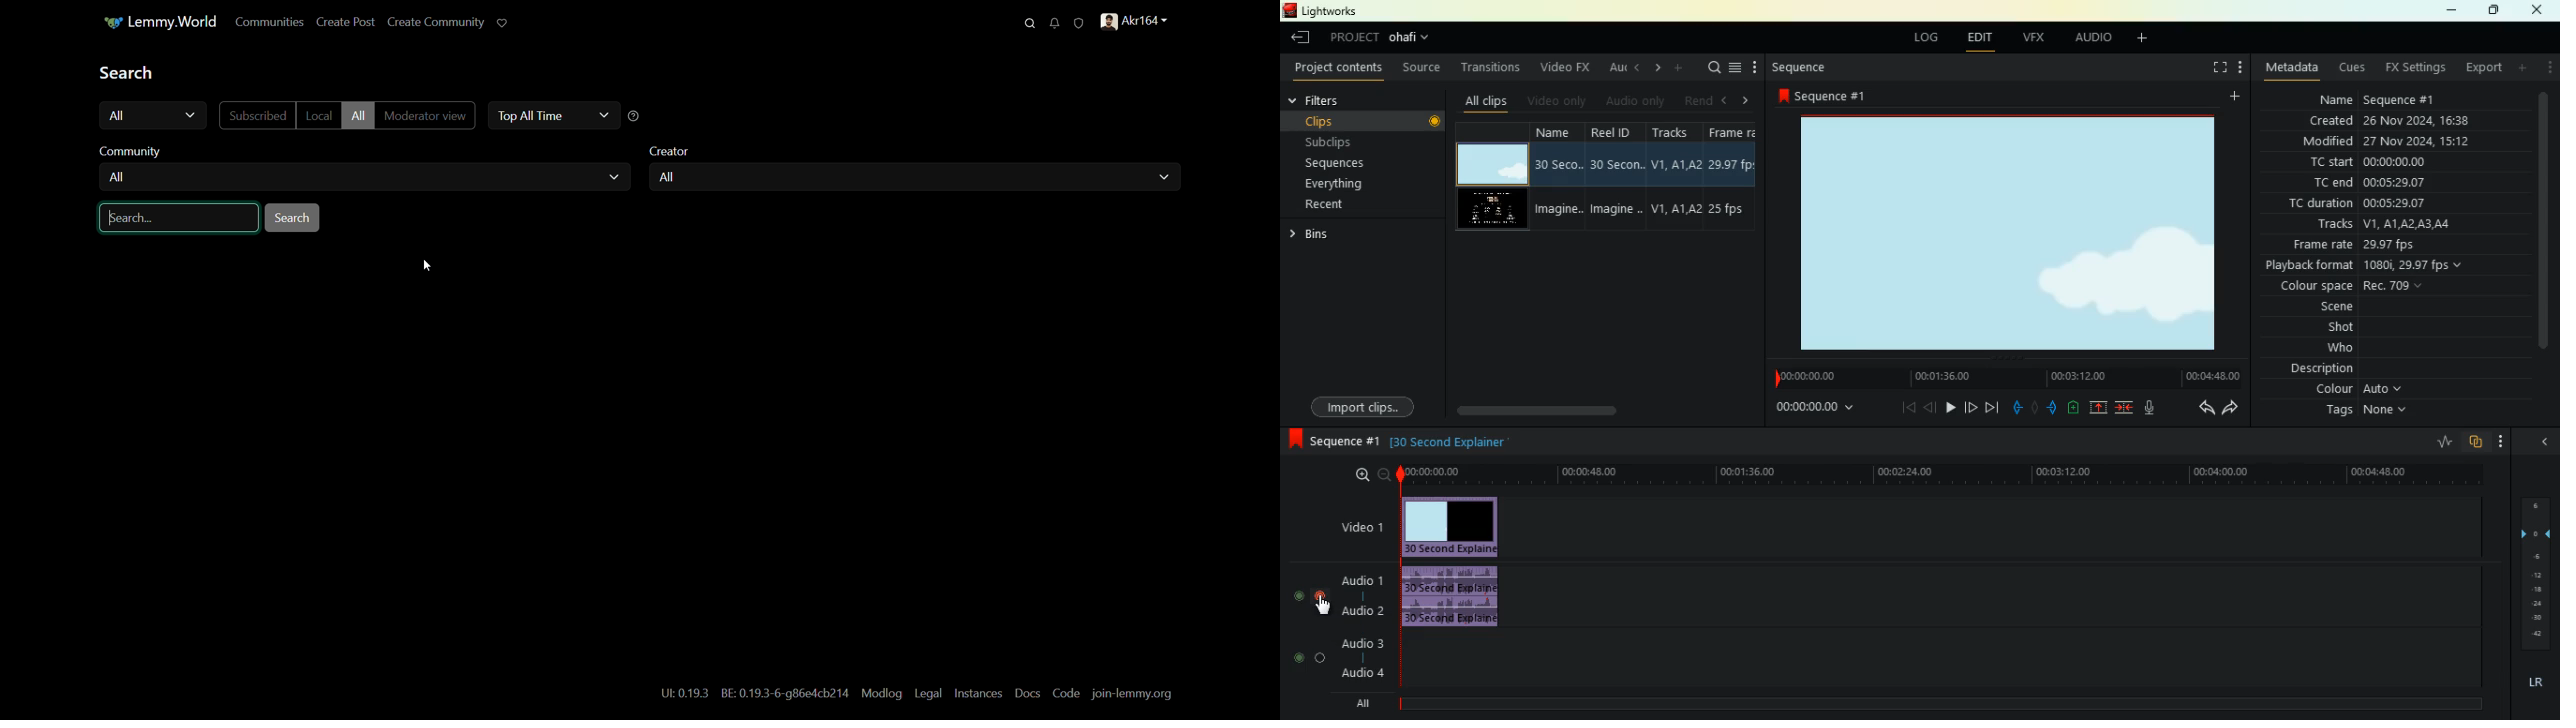 The height and width of the screenshot is (728, 2576). Describe the element at coordinates (1558, 178) in the screenshot. I see `name` at that location.